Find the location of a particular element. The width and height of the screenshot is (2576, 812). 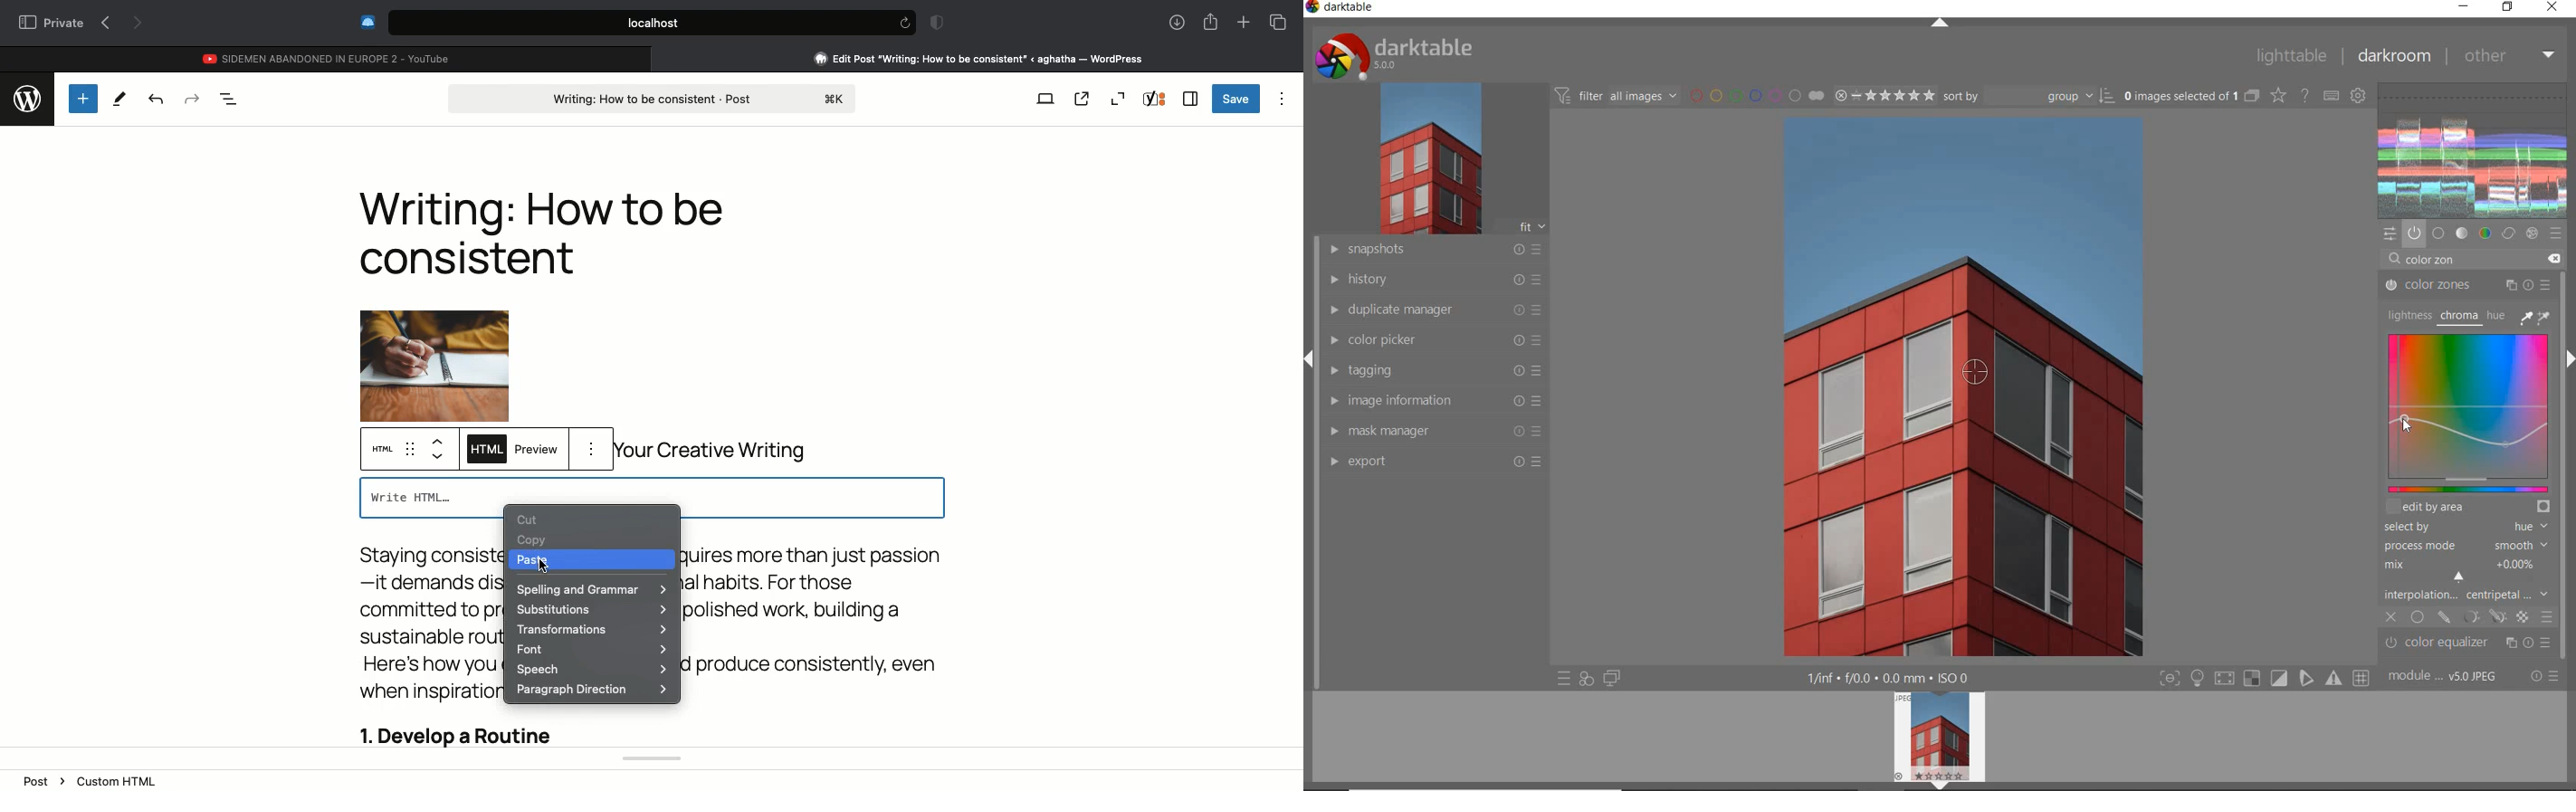

Body is located at coordinates (422, 643).